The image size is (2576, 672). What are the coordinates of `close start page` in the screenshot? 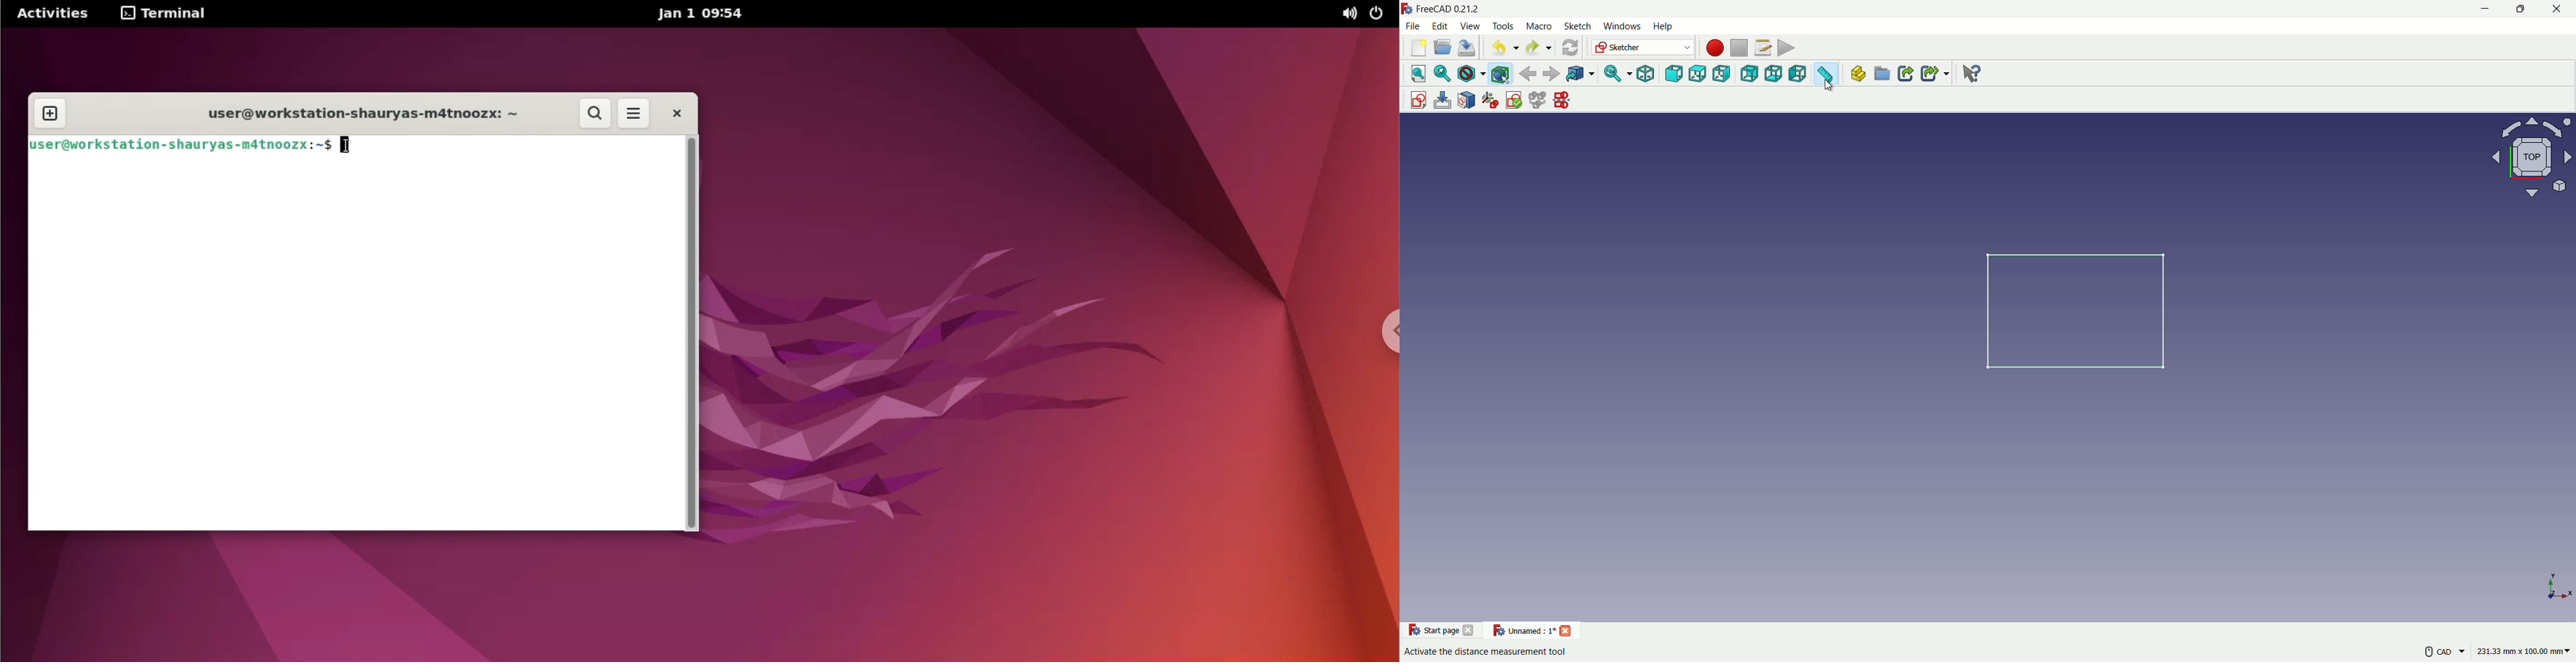 It's located at (1470, 633).